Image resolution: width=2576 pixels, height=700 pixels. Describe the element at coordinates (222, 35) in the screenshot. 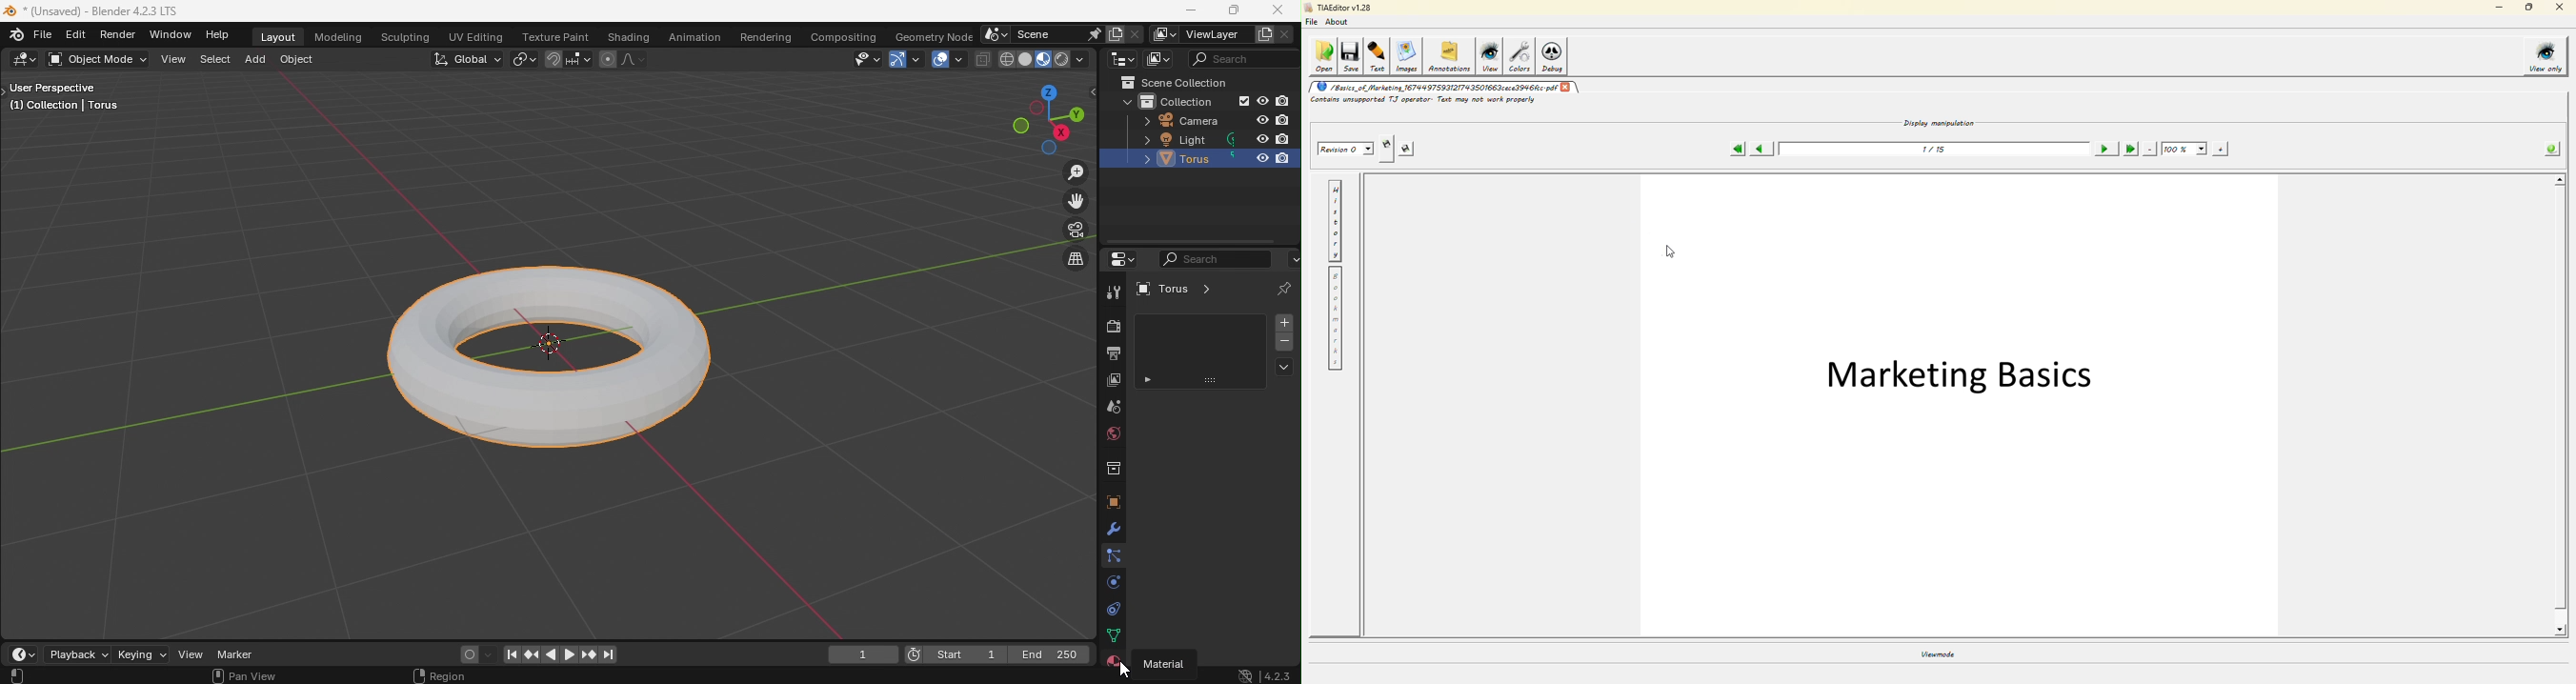

I see `Help` at that location.